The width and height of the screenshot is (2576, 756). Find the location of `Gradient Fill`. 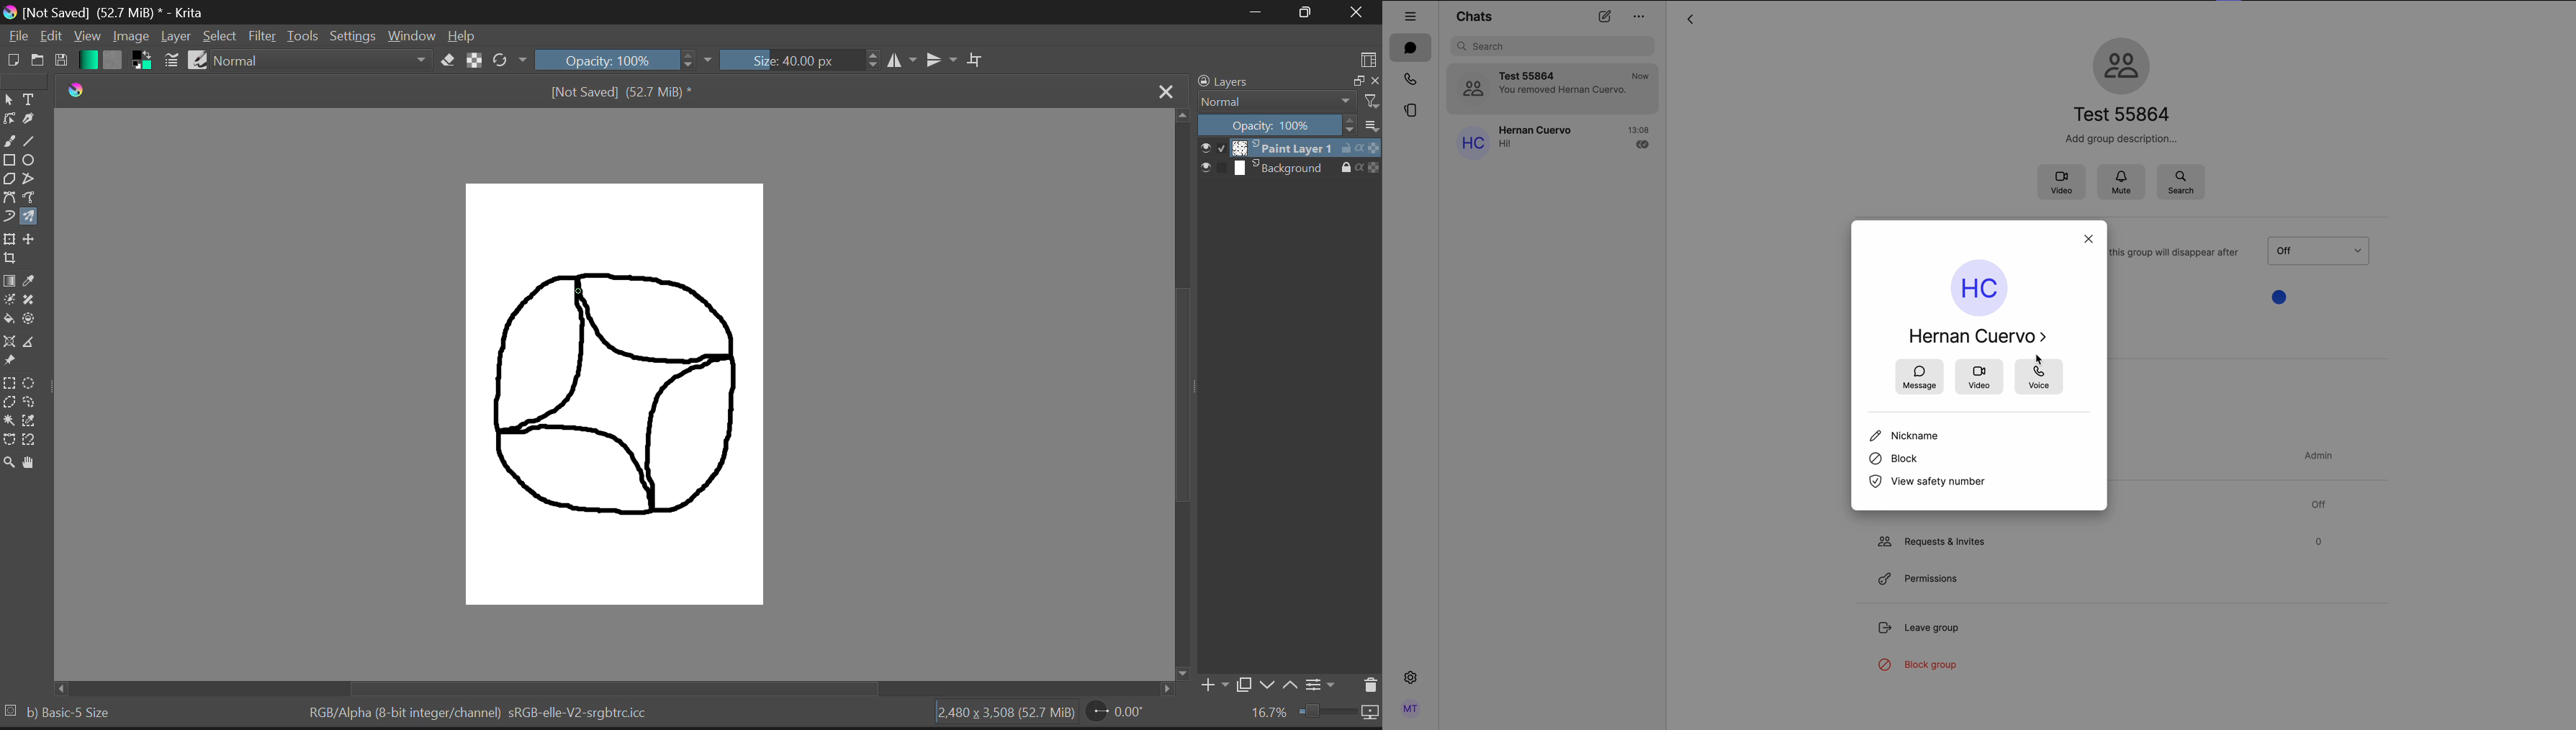

Gradient Fill is located at coordinates (10, 280).